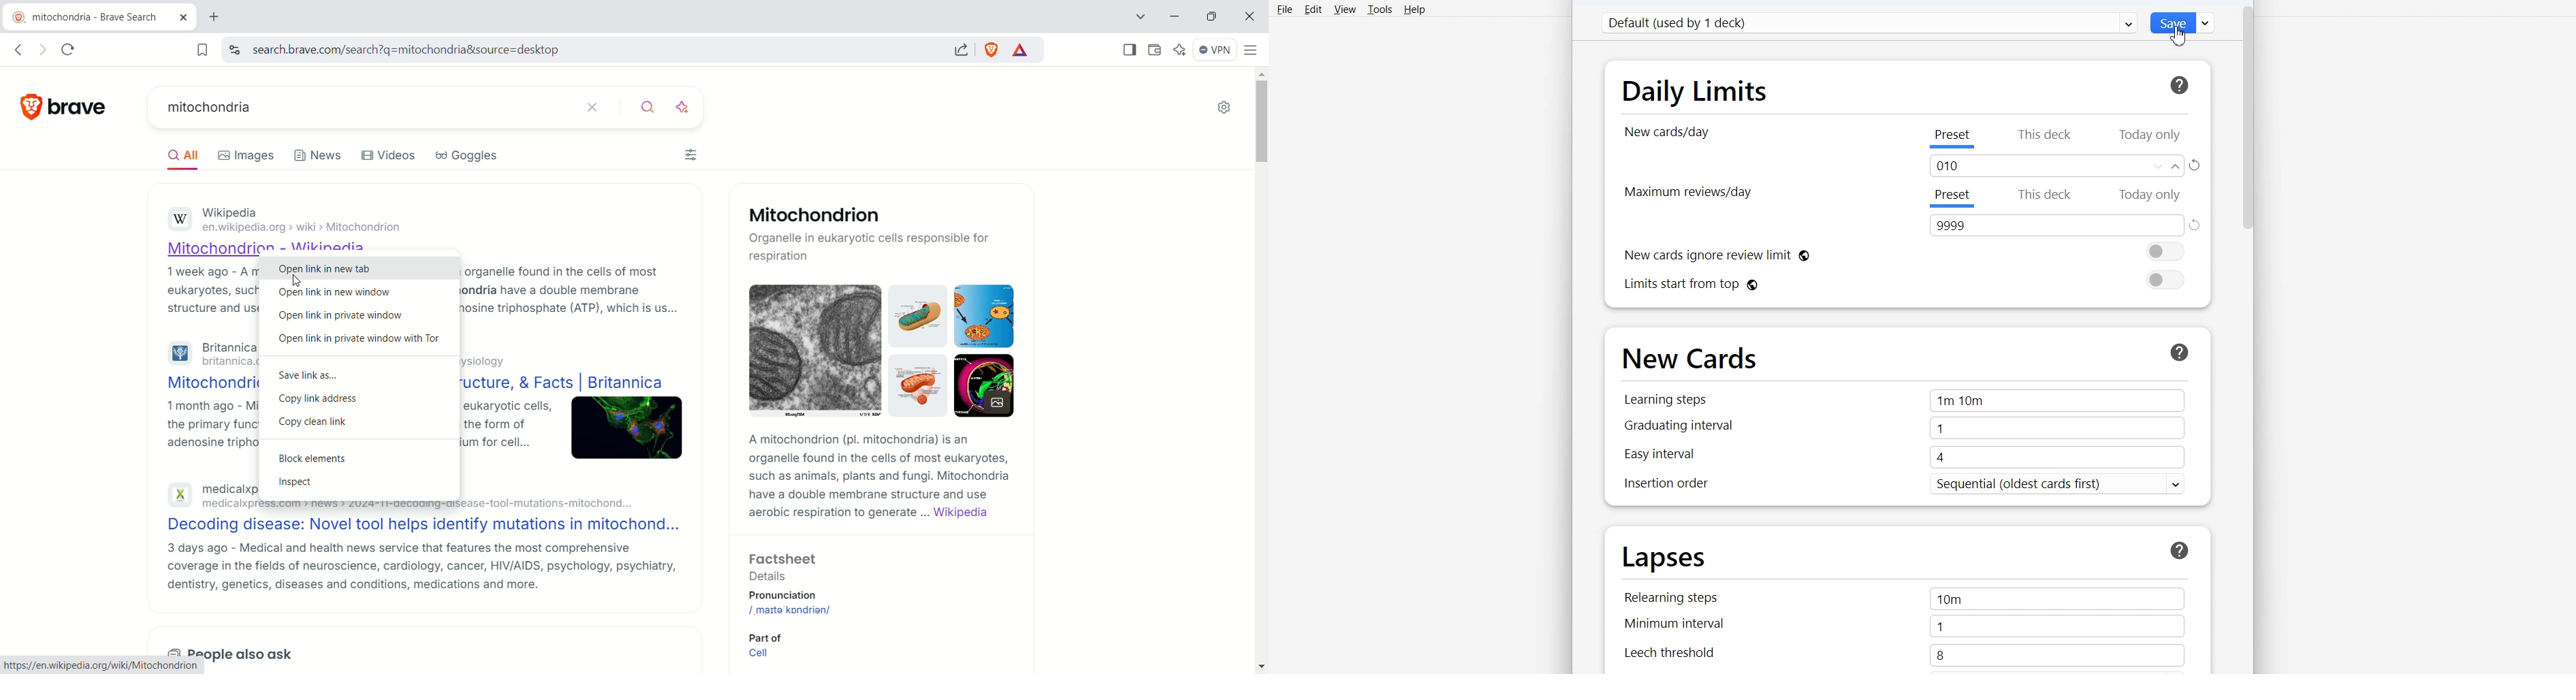 This screenshot has height=700, width=2576. Describe the element at coordinates (1953, 138) in the screenshot. I see `Preset` at that location.